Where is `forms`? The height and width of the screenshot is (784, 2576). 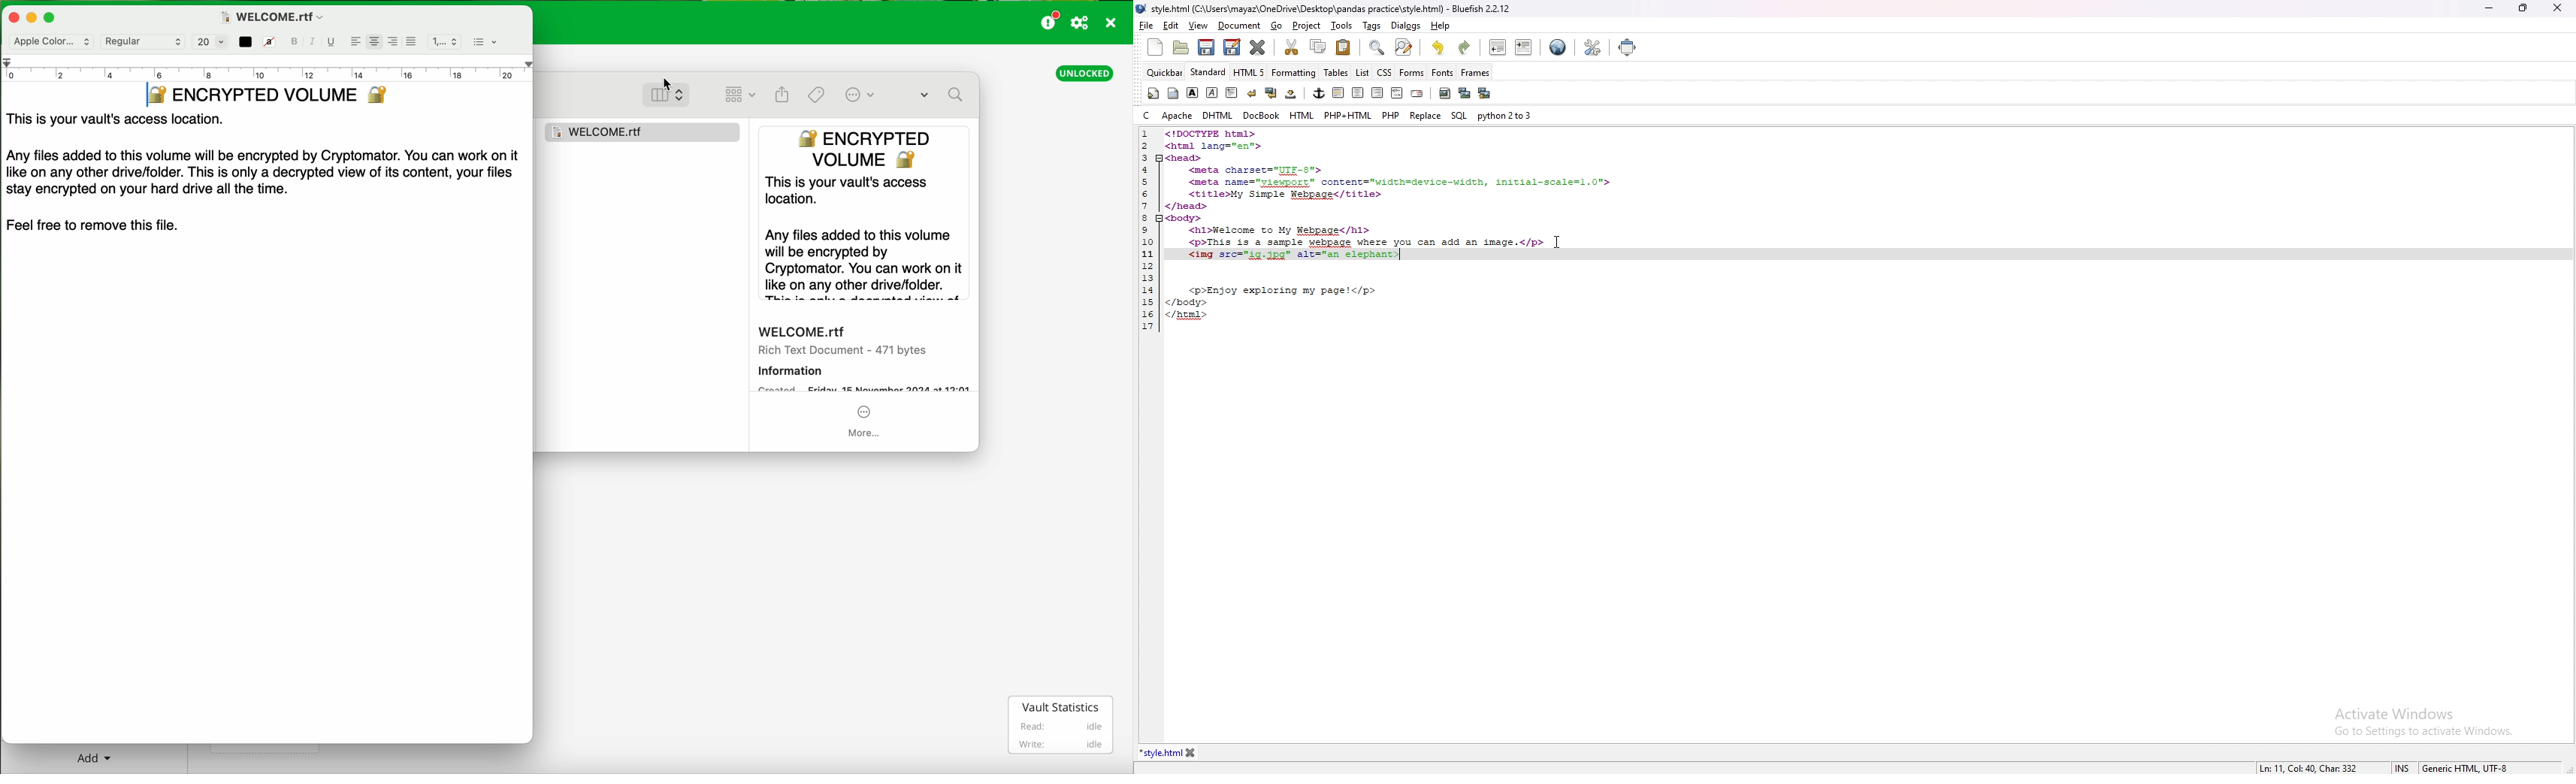 forms is located at coordinates (1411, 73).